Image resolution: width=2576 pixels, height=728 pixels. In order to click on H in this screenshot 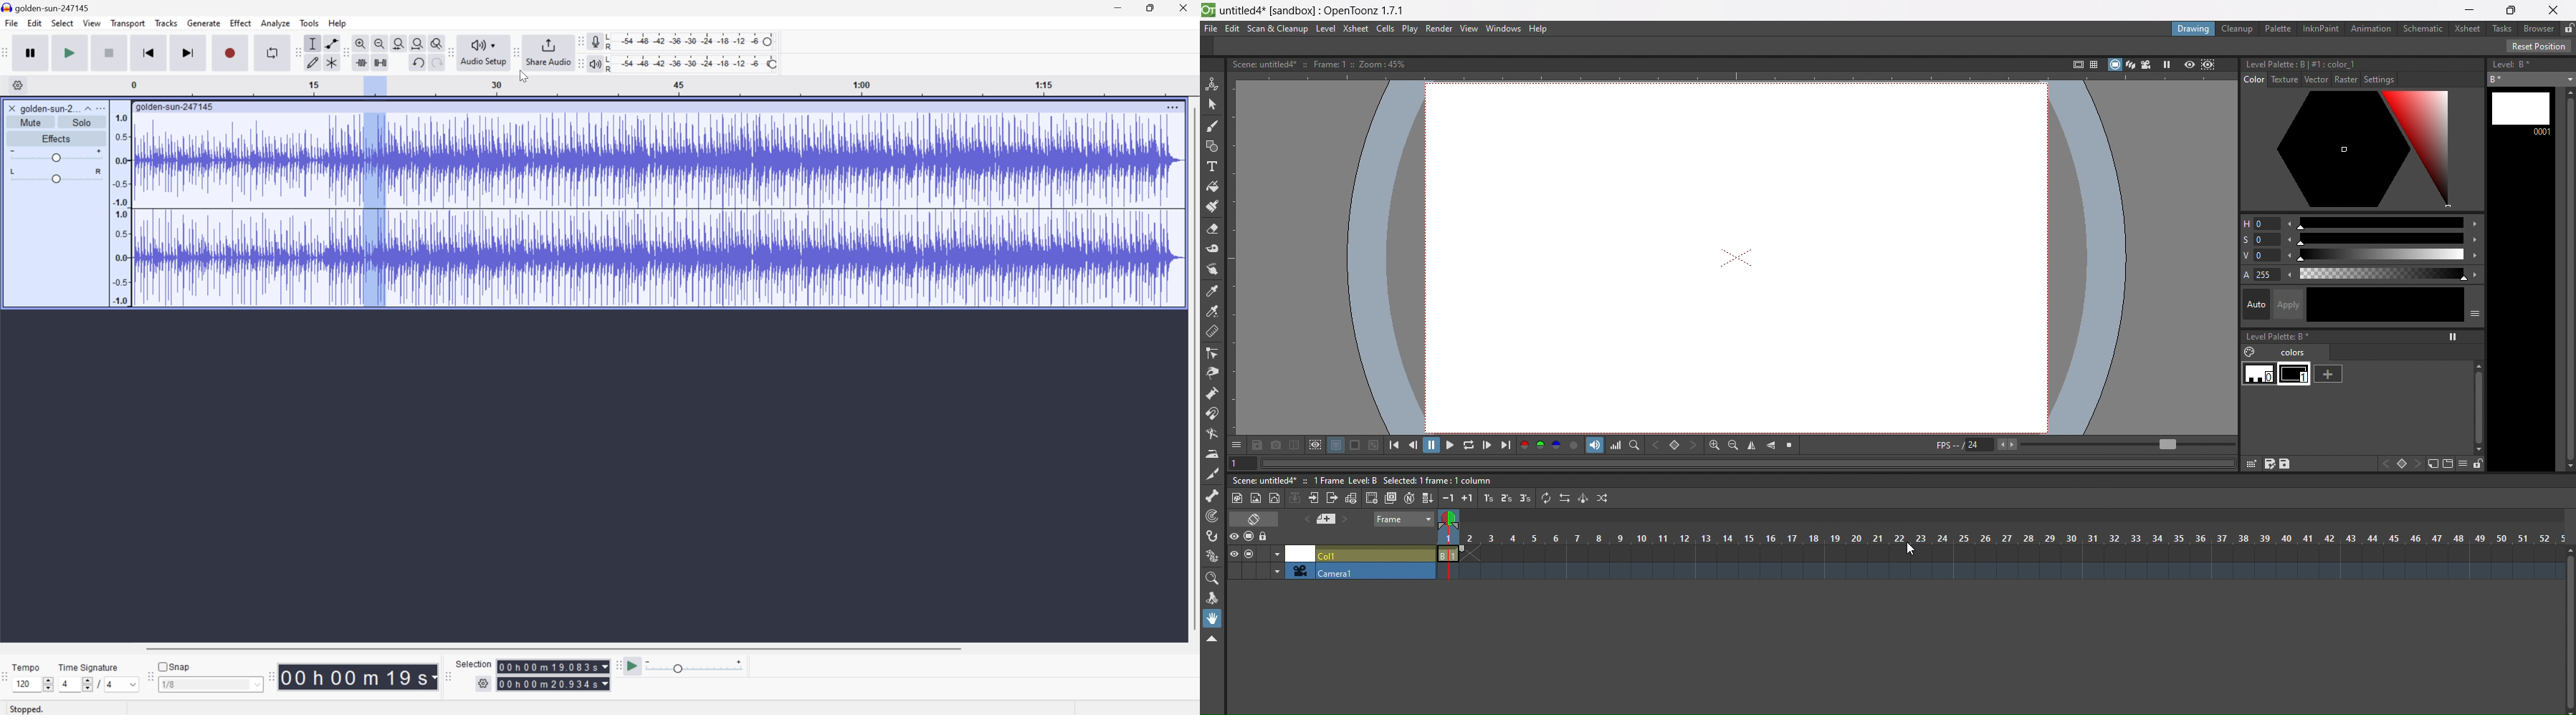, I will do `click(2380, 223)`.